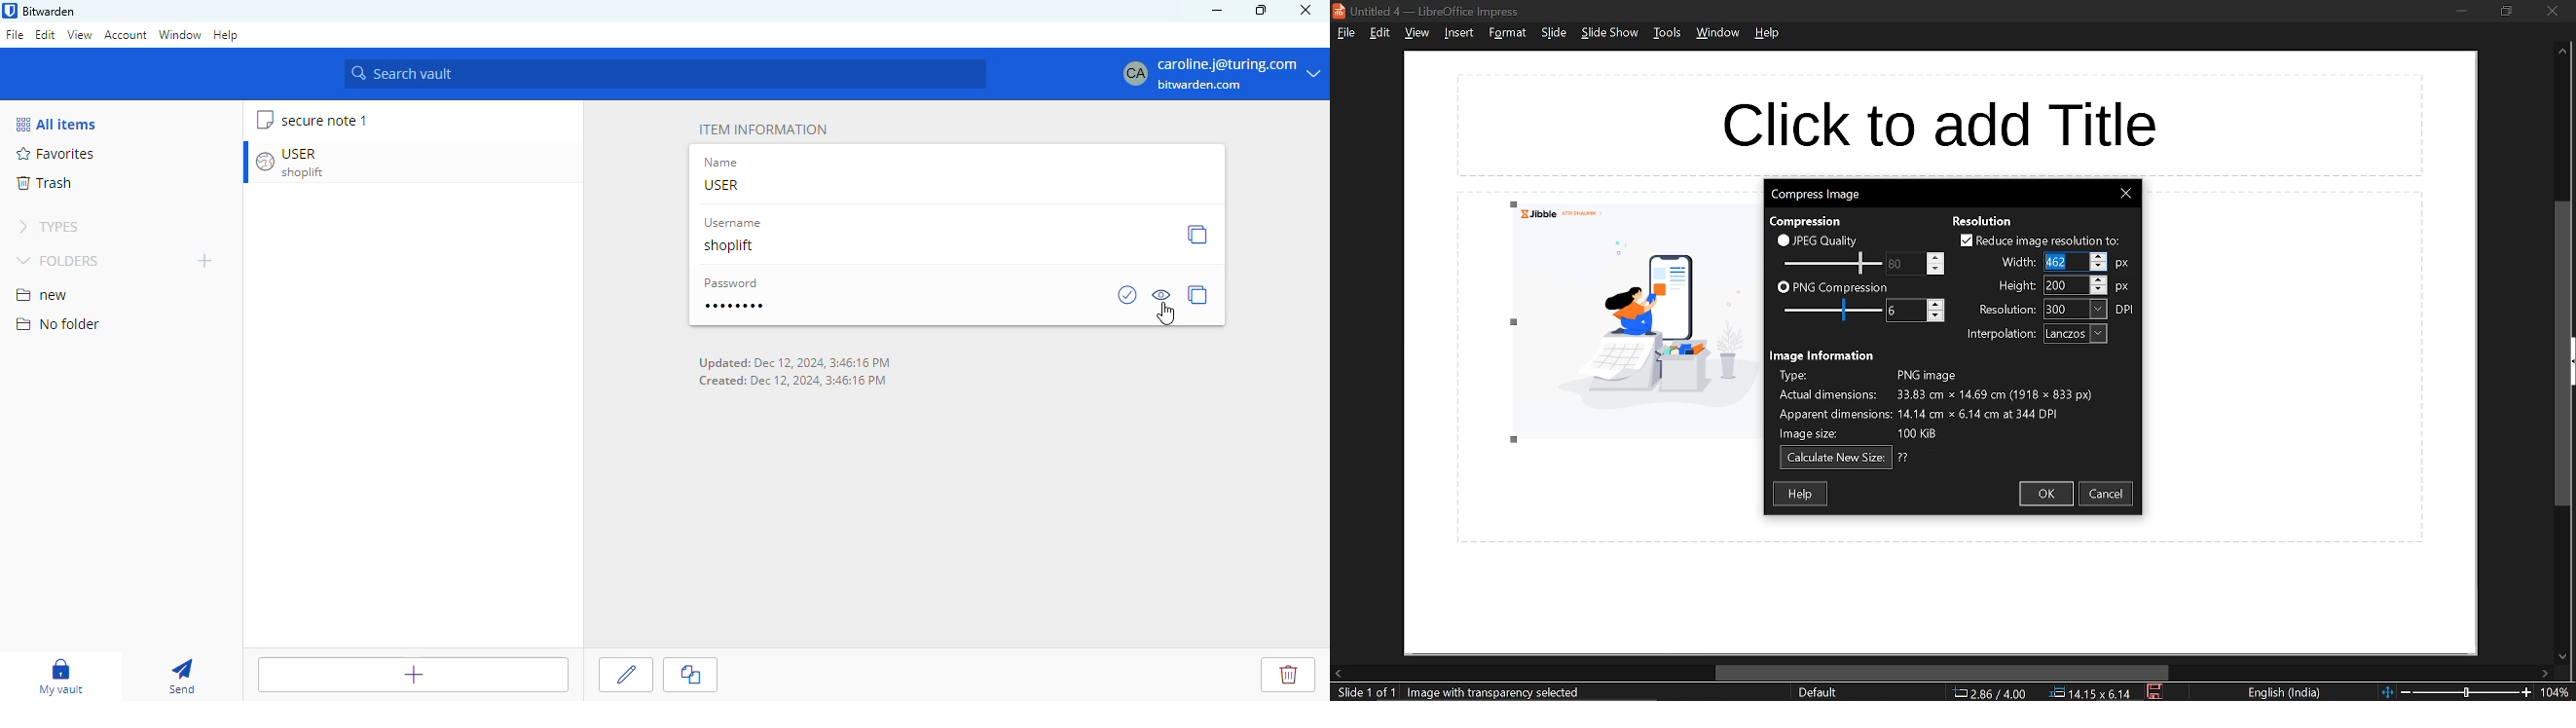  What do you see at coordinates (2562, 52) in the screenshot?
I see `Move up` at bounding box center [2562, 52].